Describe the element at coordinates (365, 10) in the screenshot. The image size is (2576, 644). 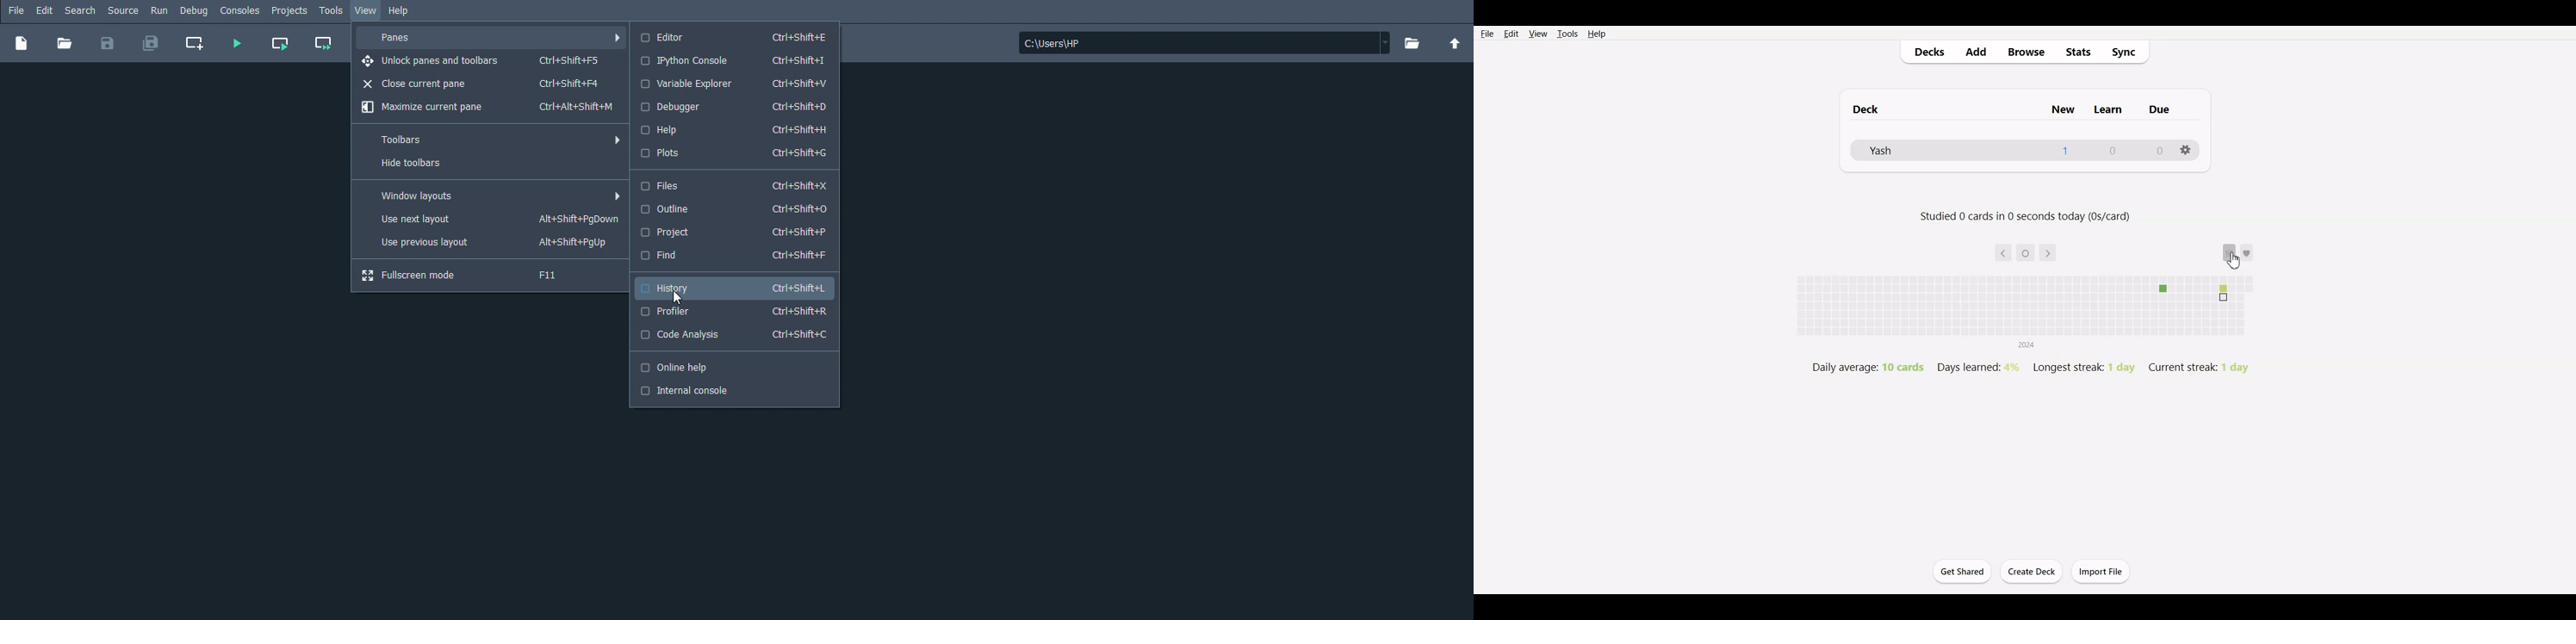
I see `View` at that location.